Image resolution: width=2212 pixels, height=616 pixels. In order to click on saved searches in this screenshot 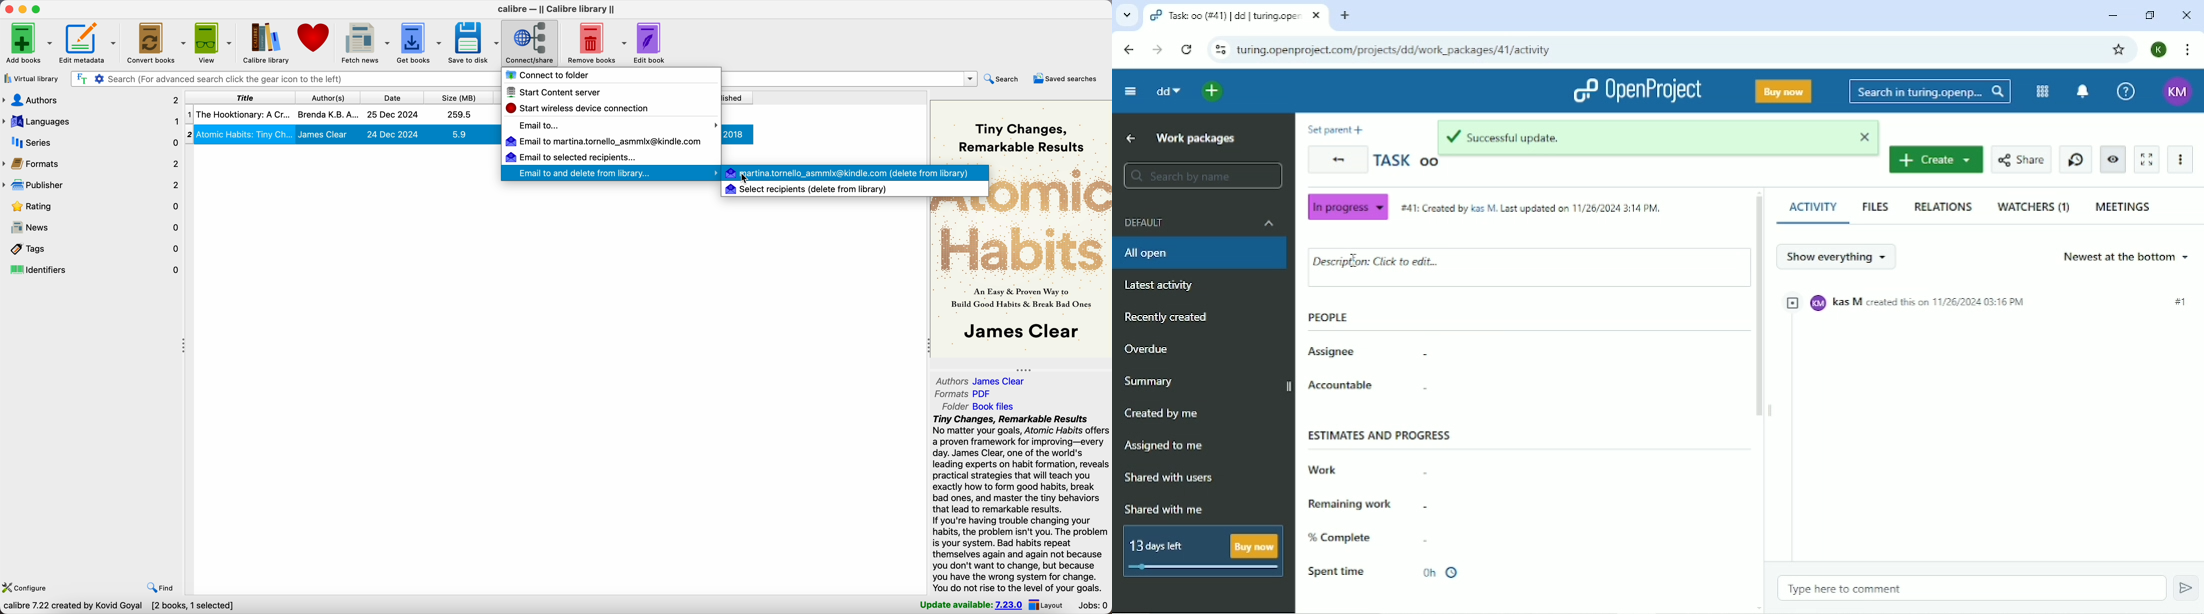, I will do `click(1067, 79)`.